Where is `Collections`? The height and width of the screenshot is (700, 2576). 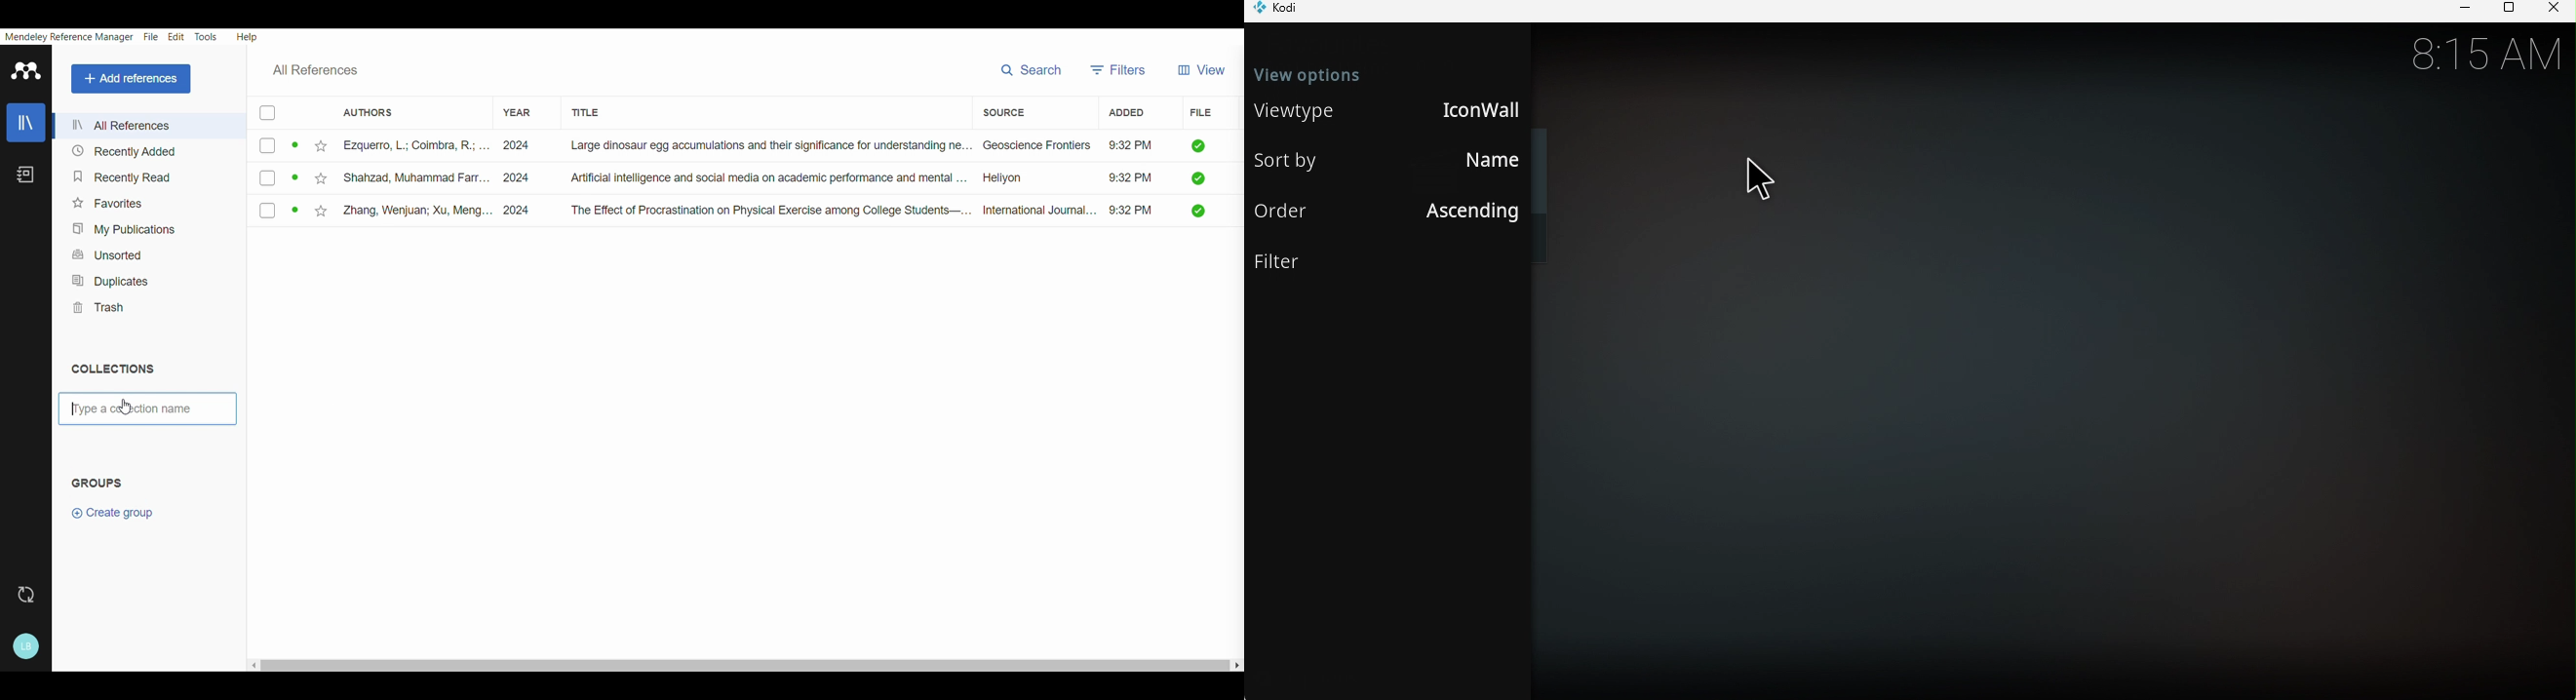
Collections is located at coordinates (119, 369).